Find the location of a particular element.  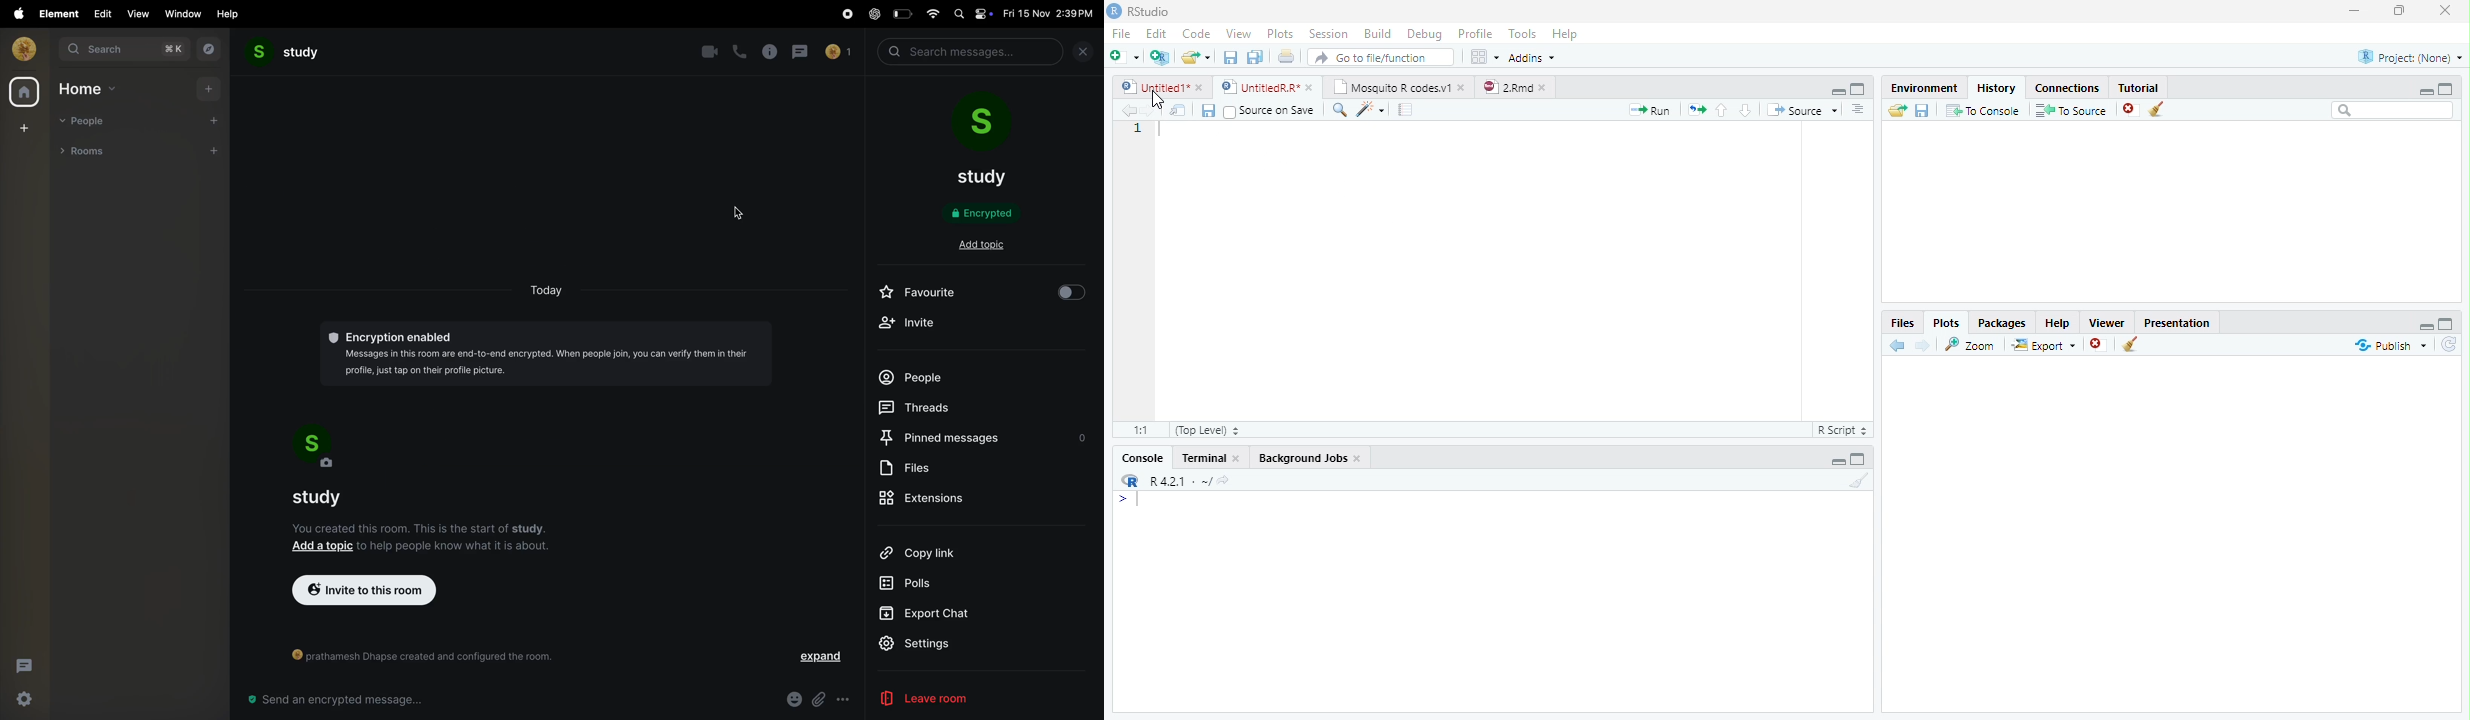

Terminal is located at coordinates (1213, 457).